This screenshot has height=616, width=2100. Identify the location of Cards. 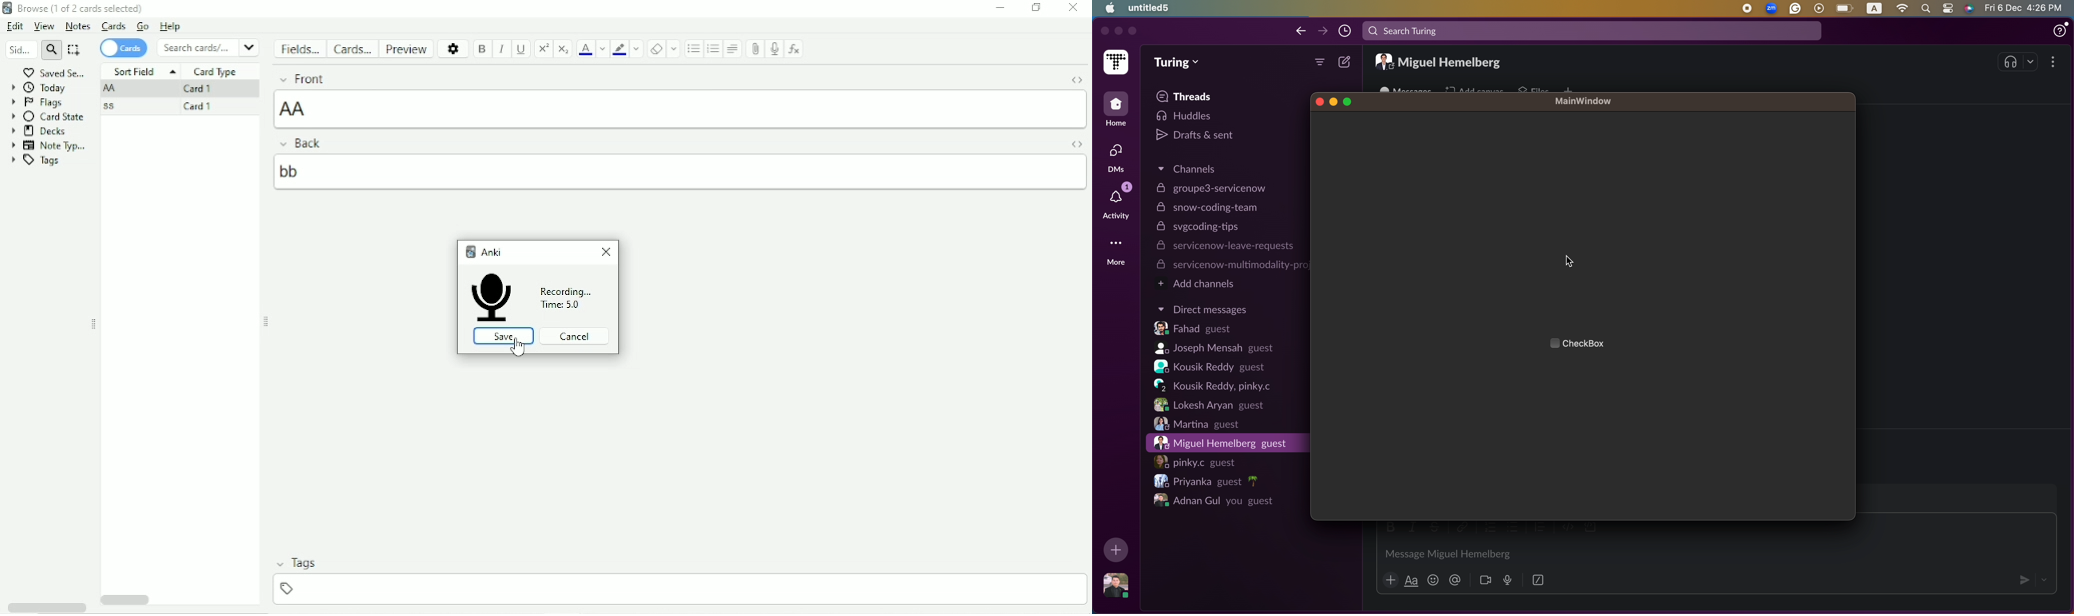
(351, 49).